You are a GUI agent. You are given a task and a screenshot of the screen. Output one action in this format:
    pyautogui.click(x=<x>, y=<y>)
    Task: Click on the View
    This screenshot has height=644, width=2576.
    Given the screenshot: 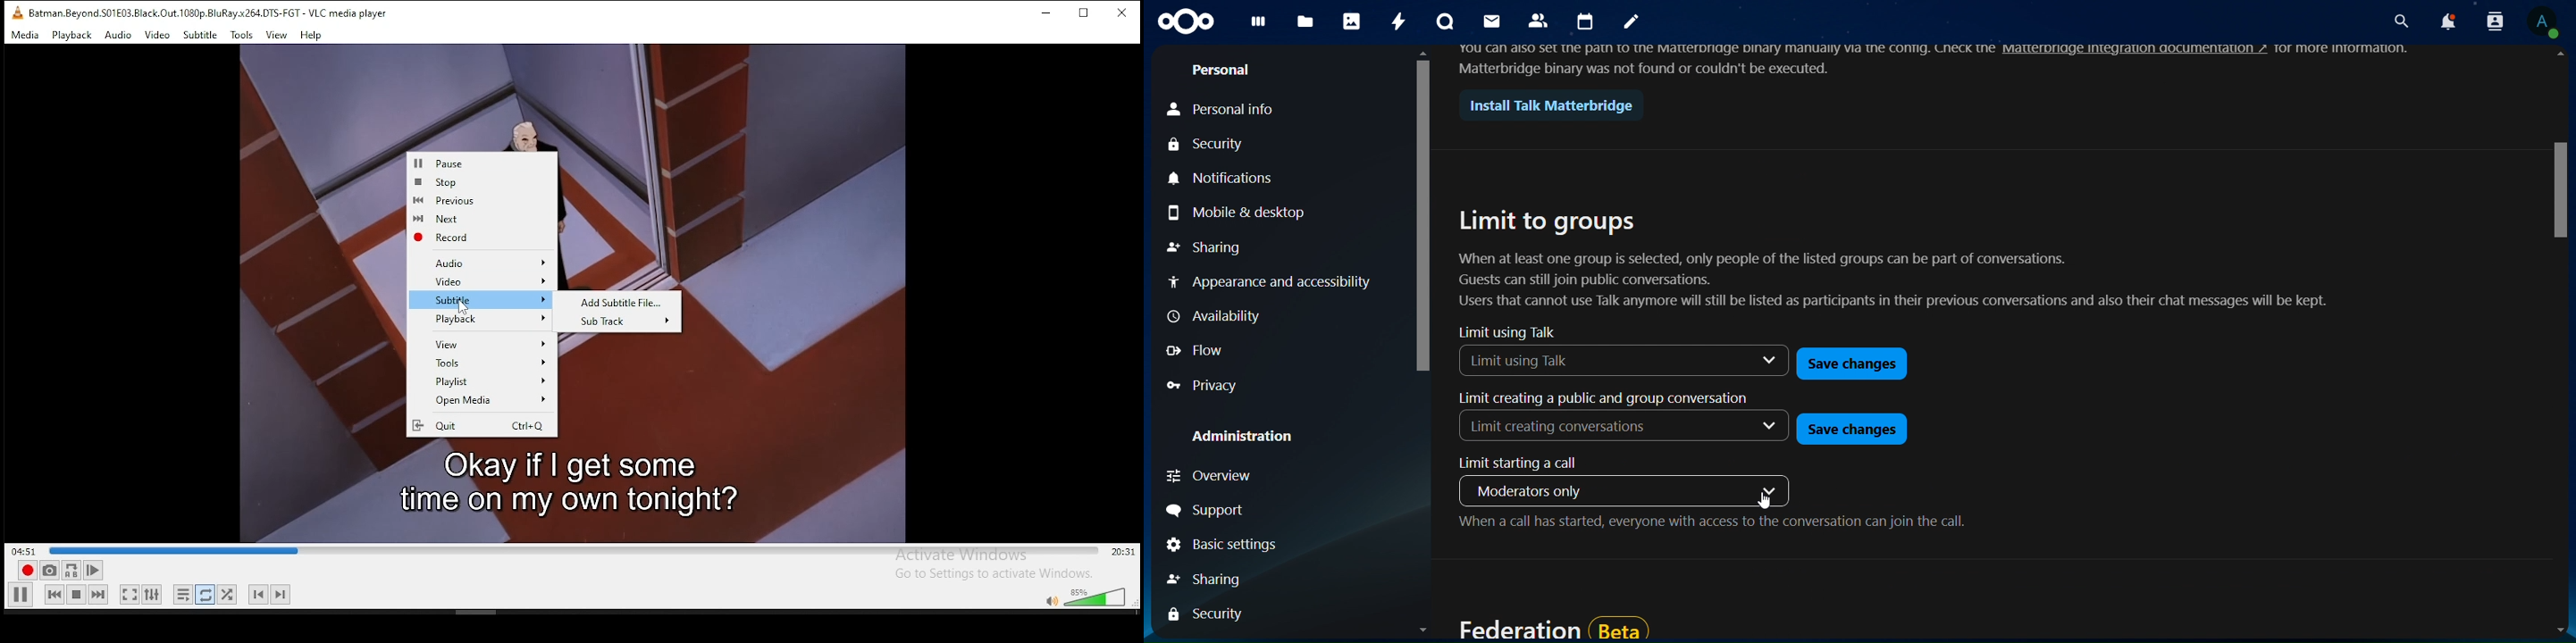 What is the action you would take?
    pyautogui.click(x=278, y=36)
    